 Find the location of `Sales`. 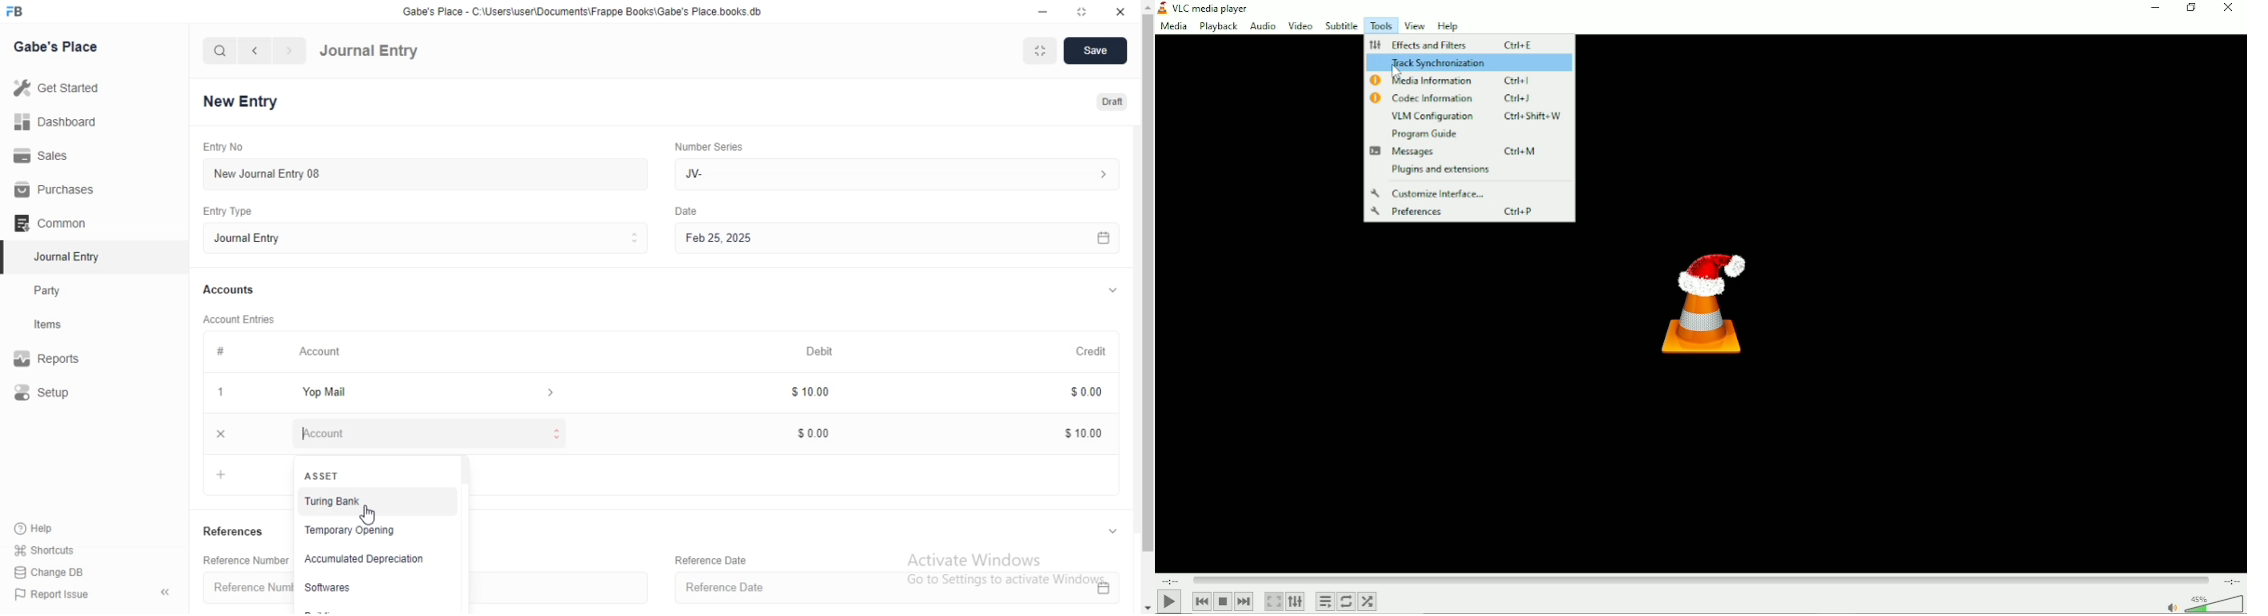

Sales is located at coordinates (51, 156).